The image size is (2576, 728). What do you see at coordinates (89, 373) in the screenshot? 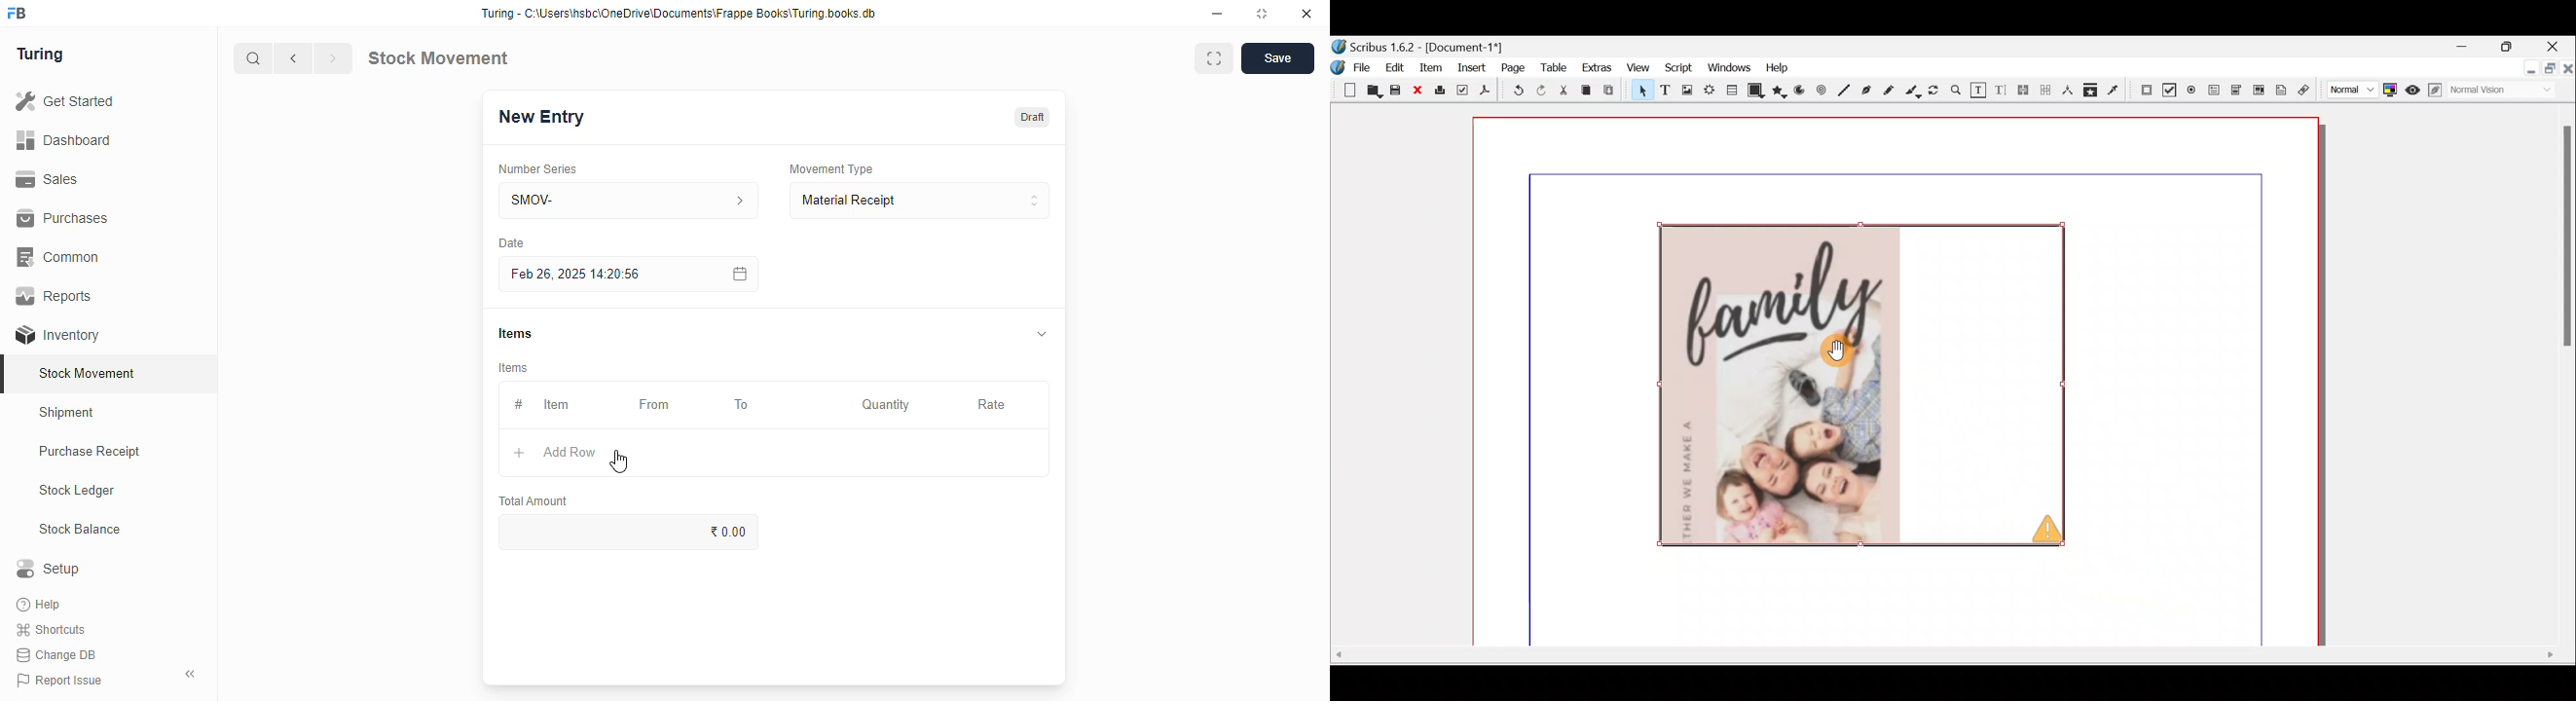
I see `stock movement` at bounding box center [89, 373].